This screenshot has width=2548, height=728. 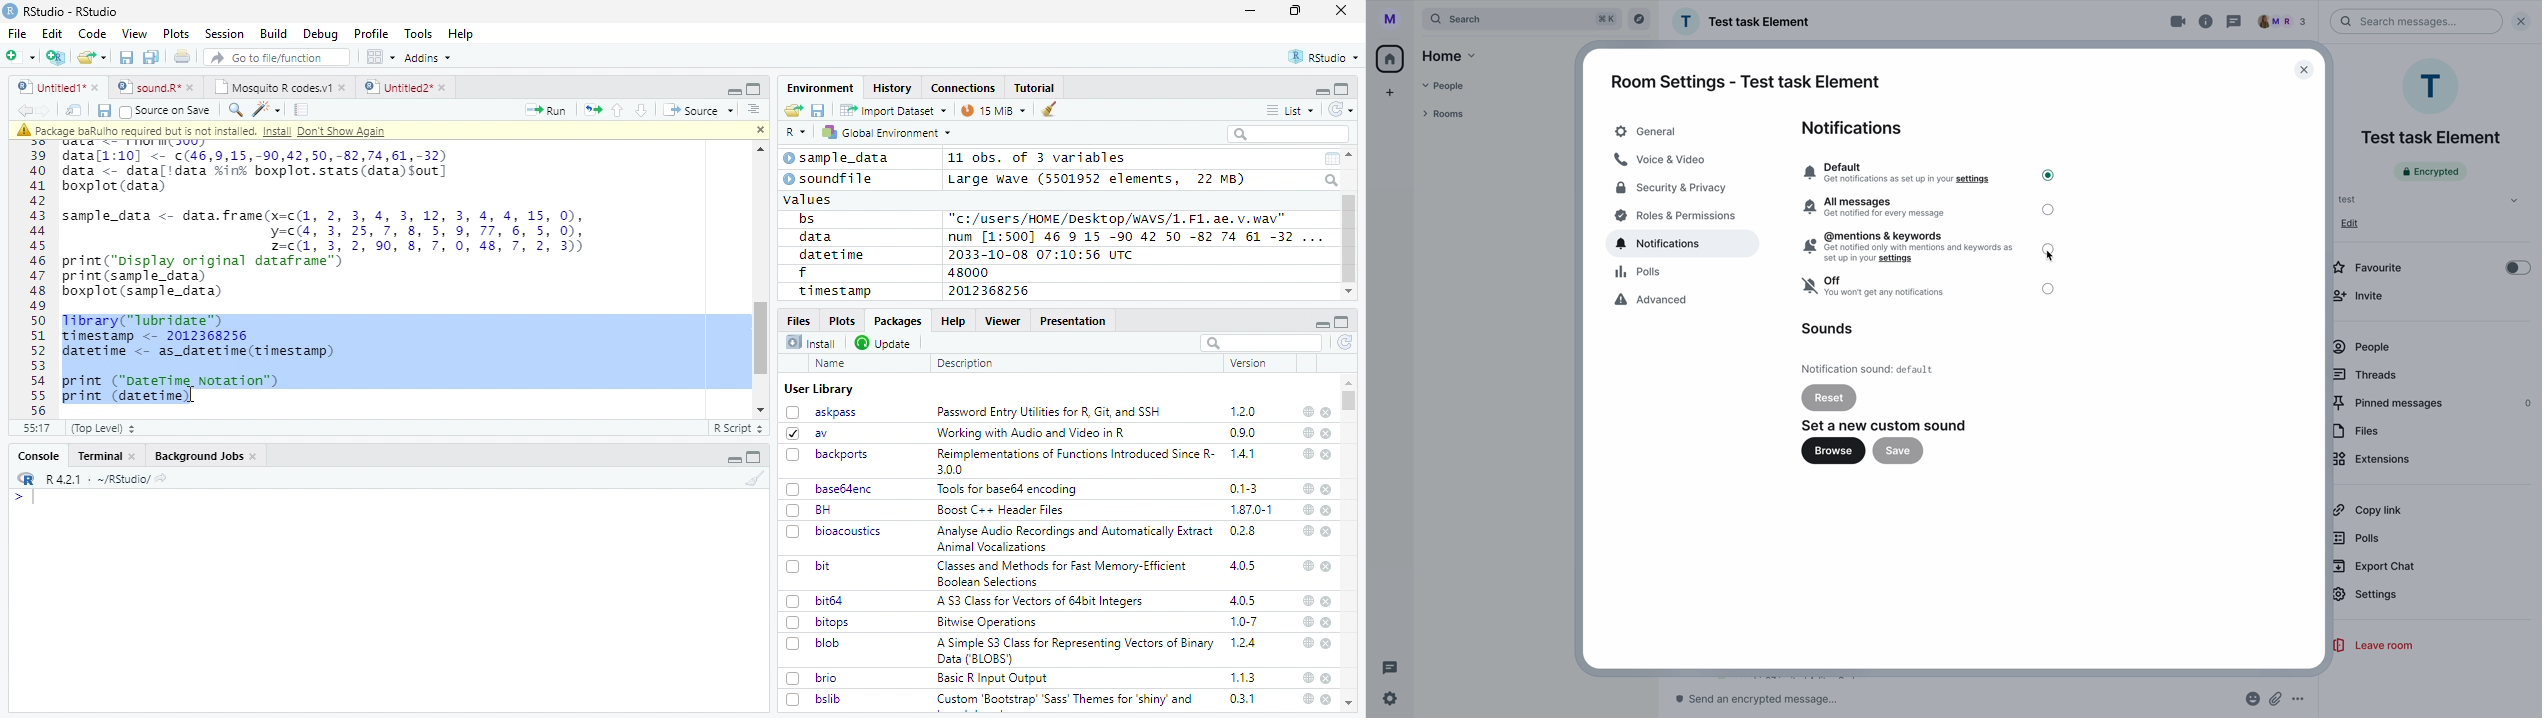 What do you see at coordinates (1898, 451) in the screenshot?
I see `disable save button` at bounding box center [1898, 451].